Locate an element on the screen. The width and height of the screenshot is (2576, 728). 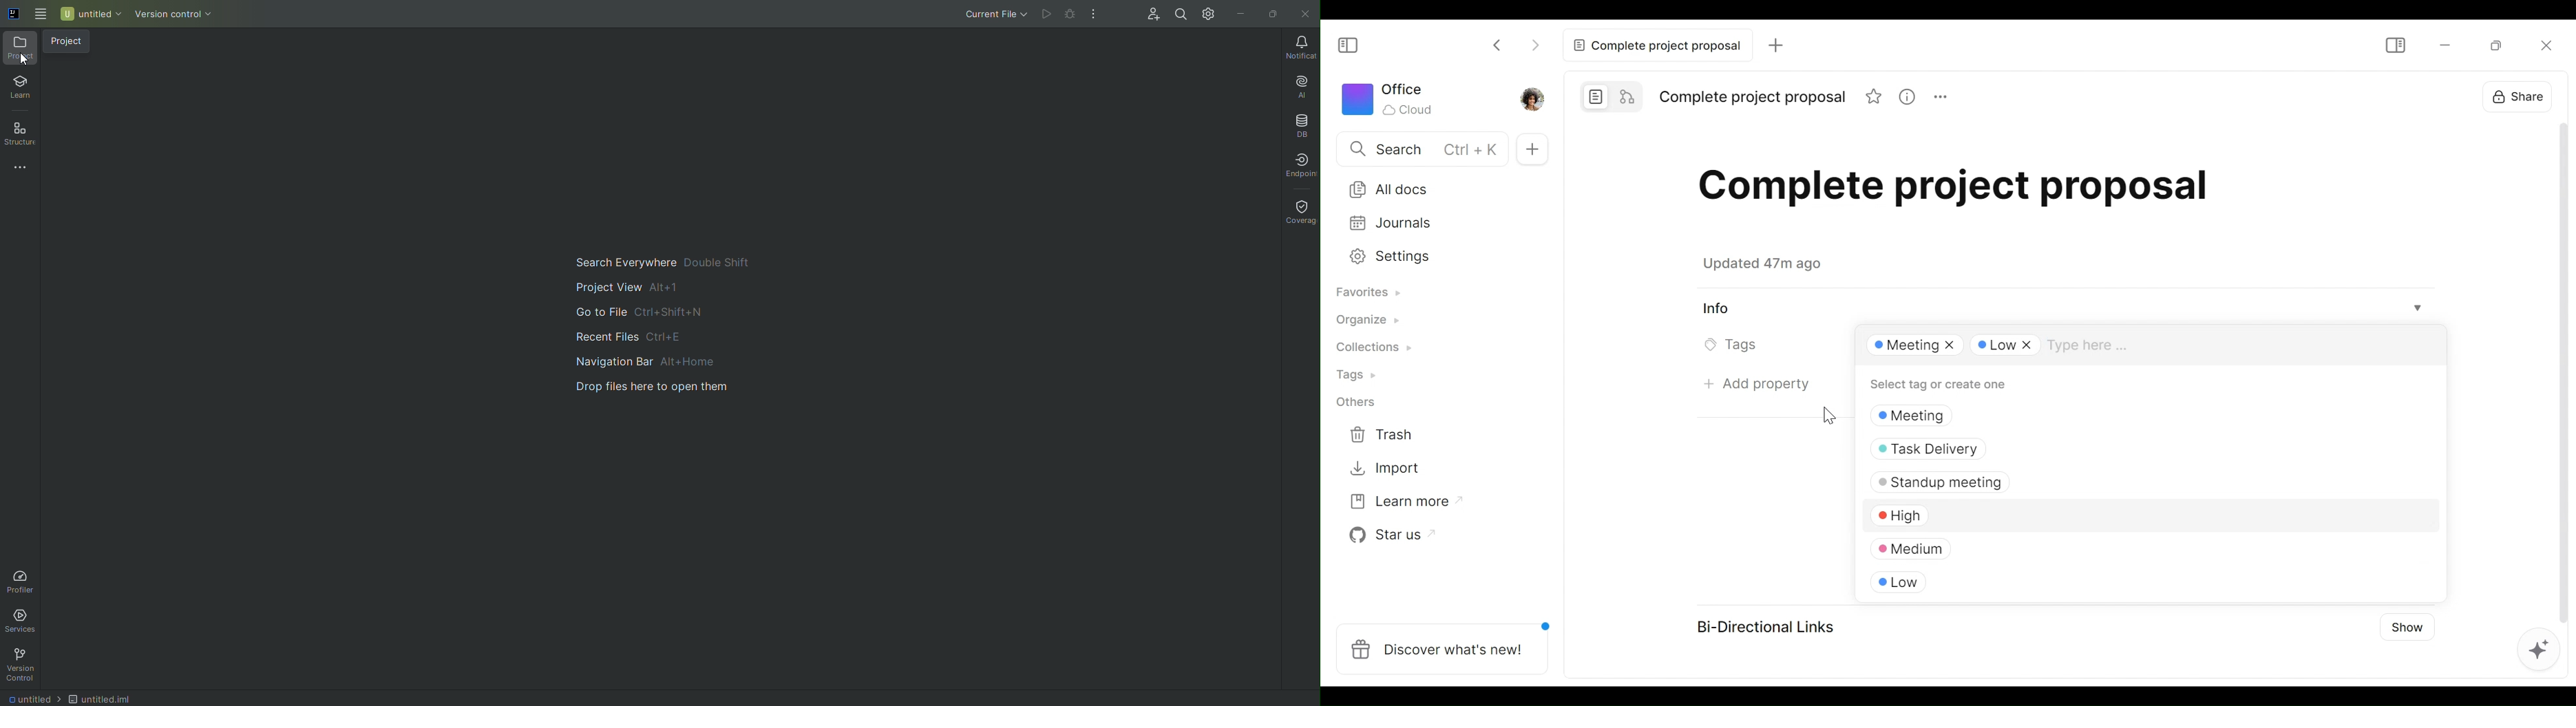
Learn more is located at coordinates (1400, 505).